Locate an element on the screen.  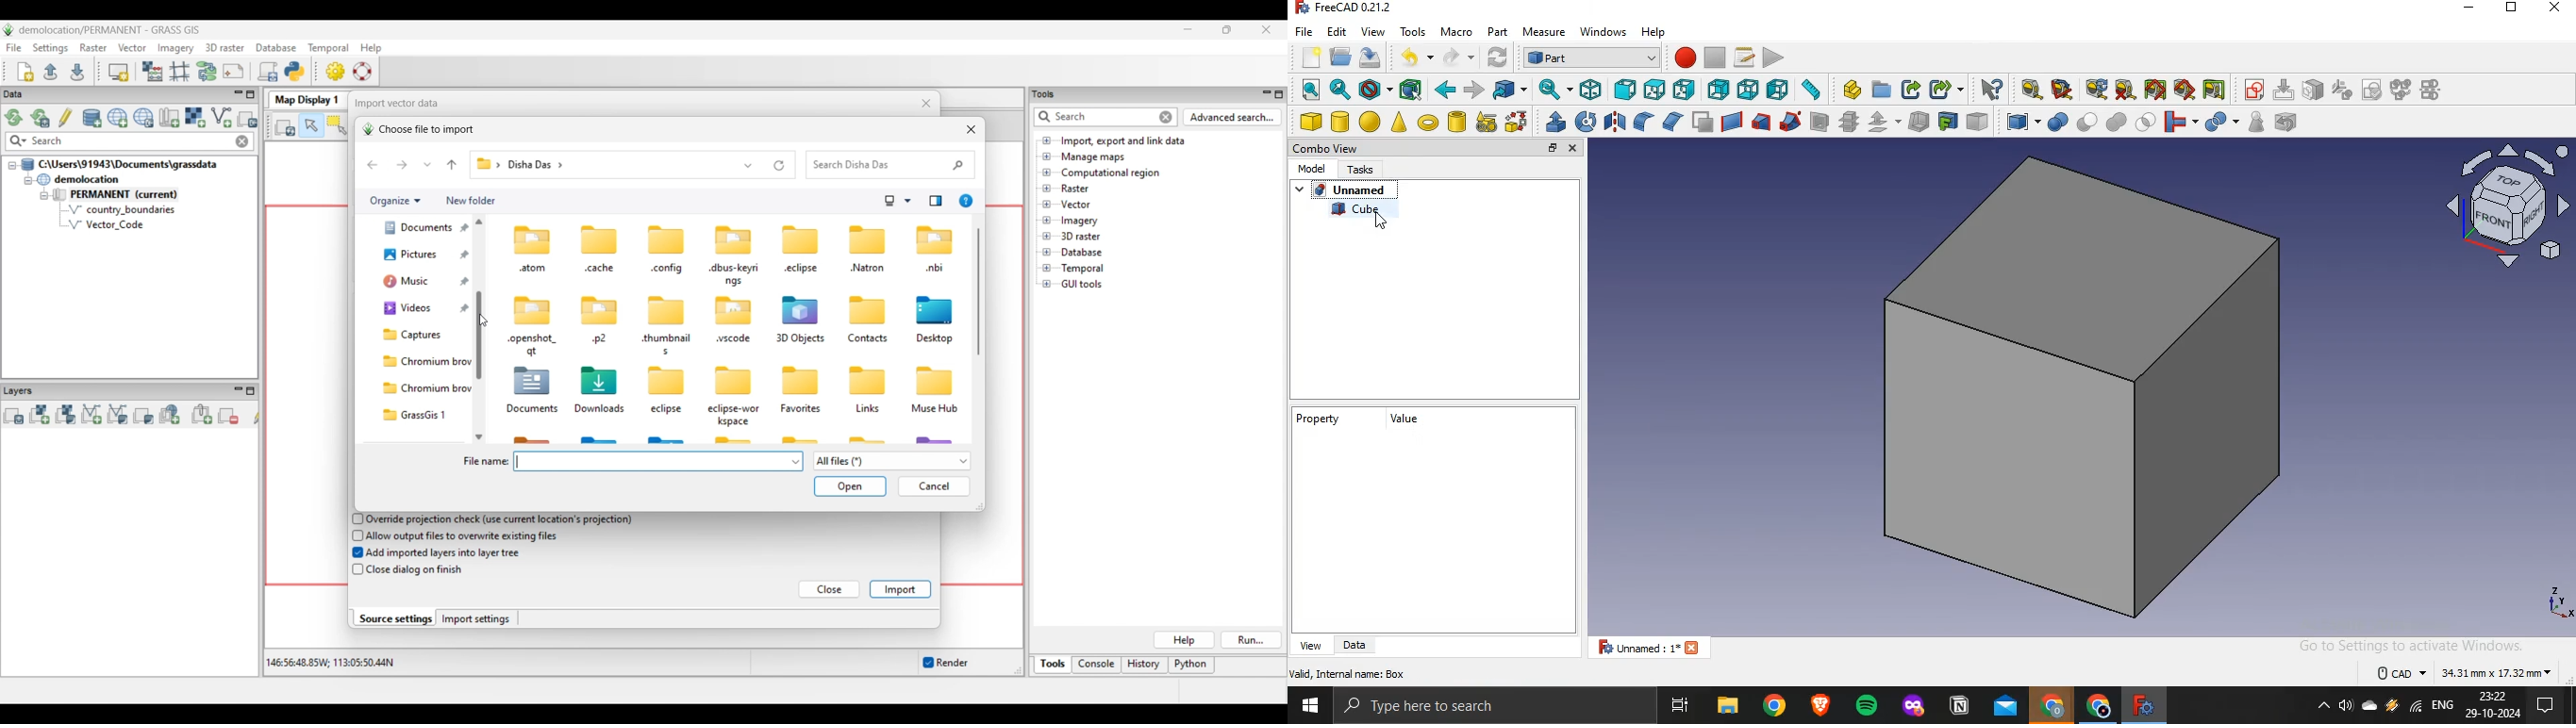
wifi is located at coordinates (2416, 709).